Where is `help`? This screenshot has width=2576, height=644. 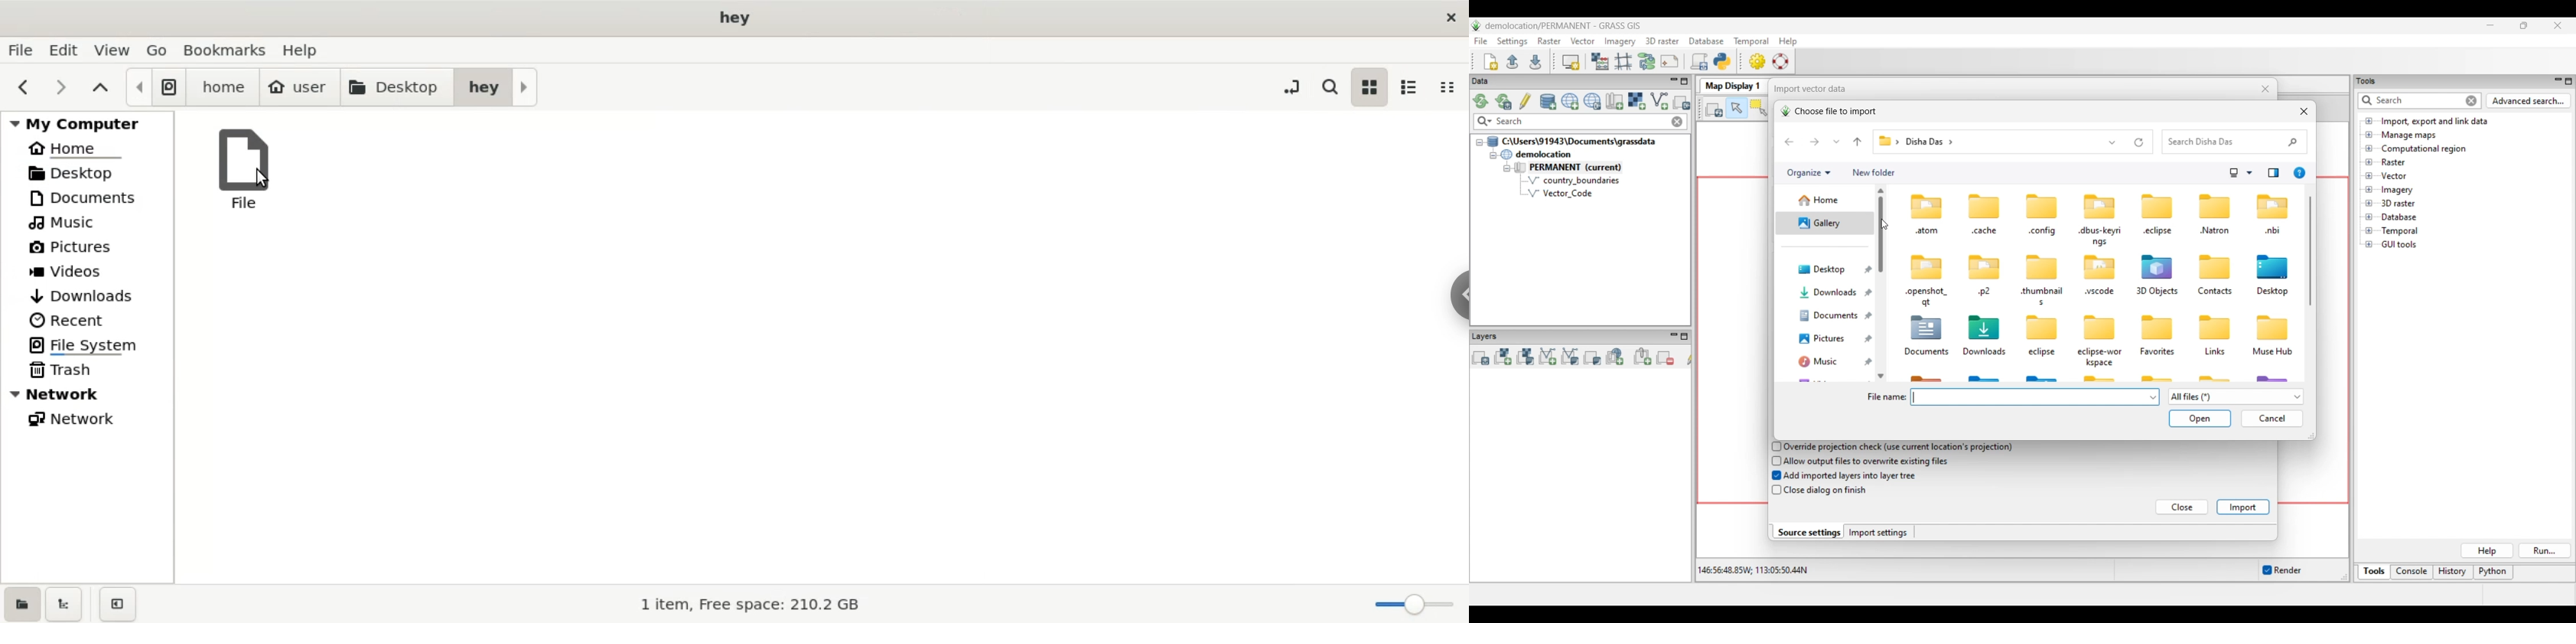
help is located at coordinates (308, 50).